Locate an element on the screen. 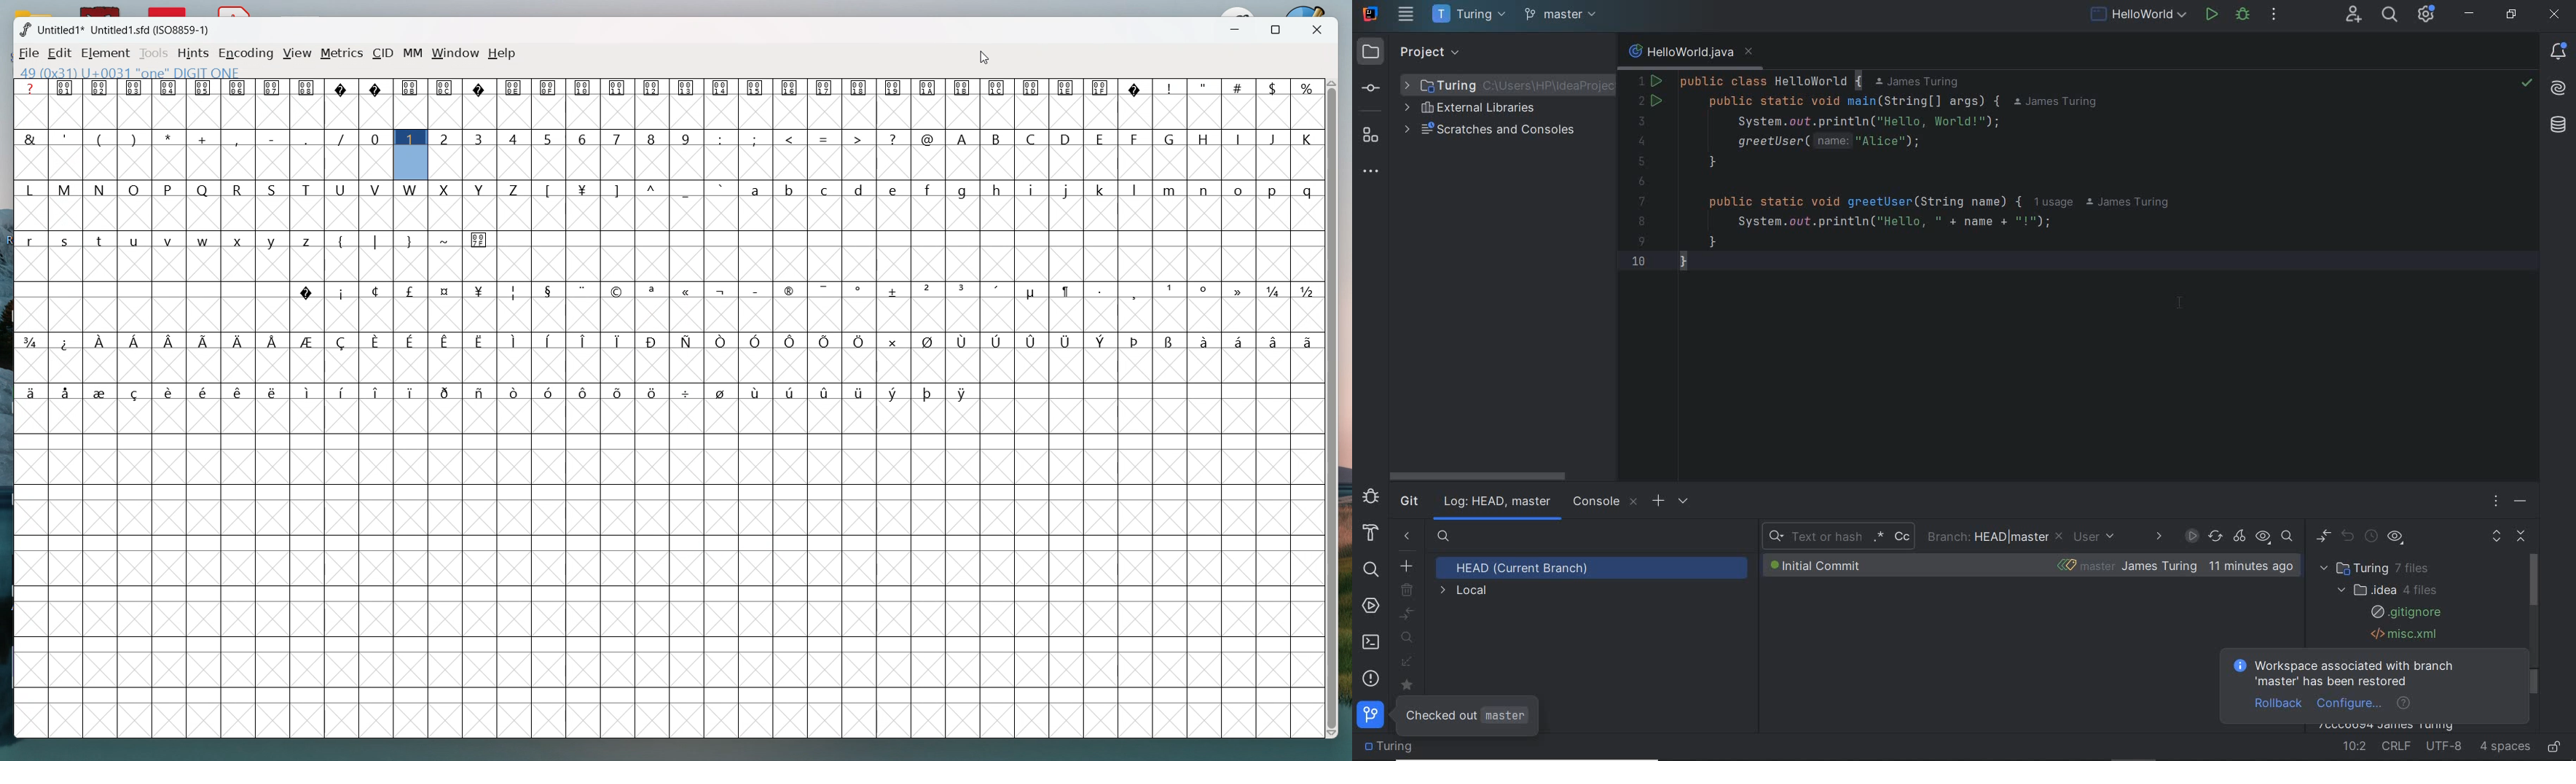  { is located at coordinates (344, 240).